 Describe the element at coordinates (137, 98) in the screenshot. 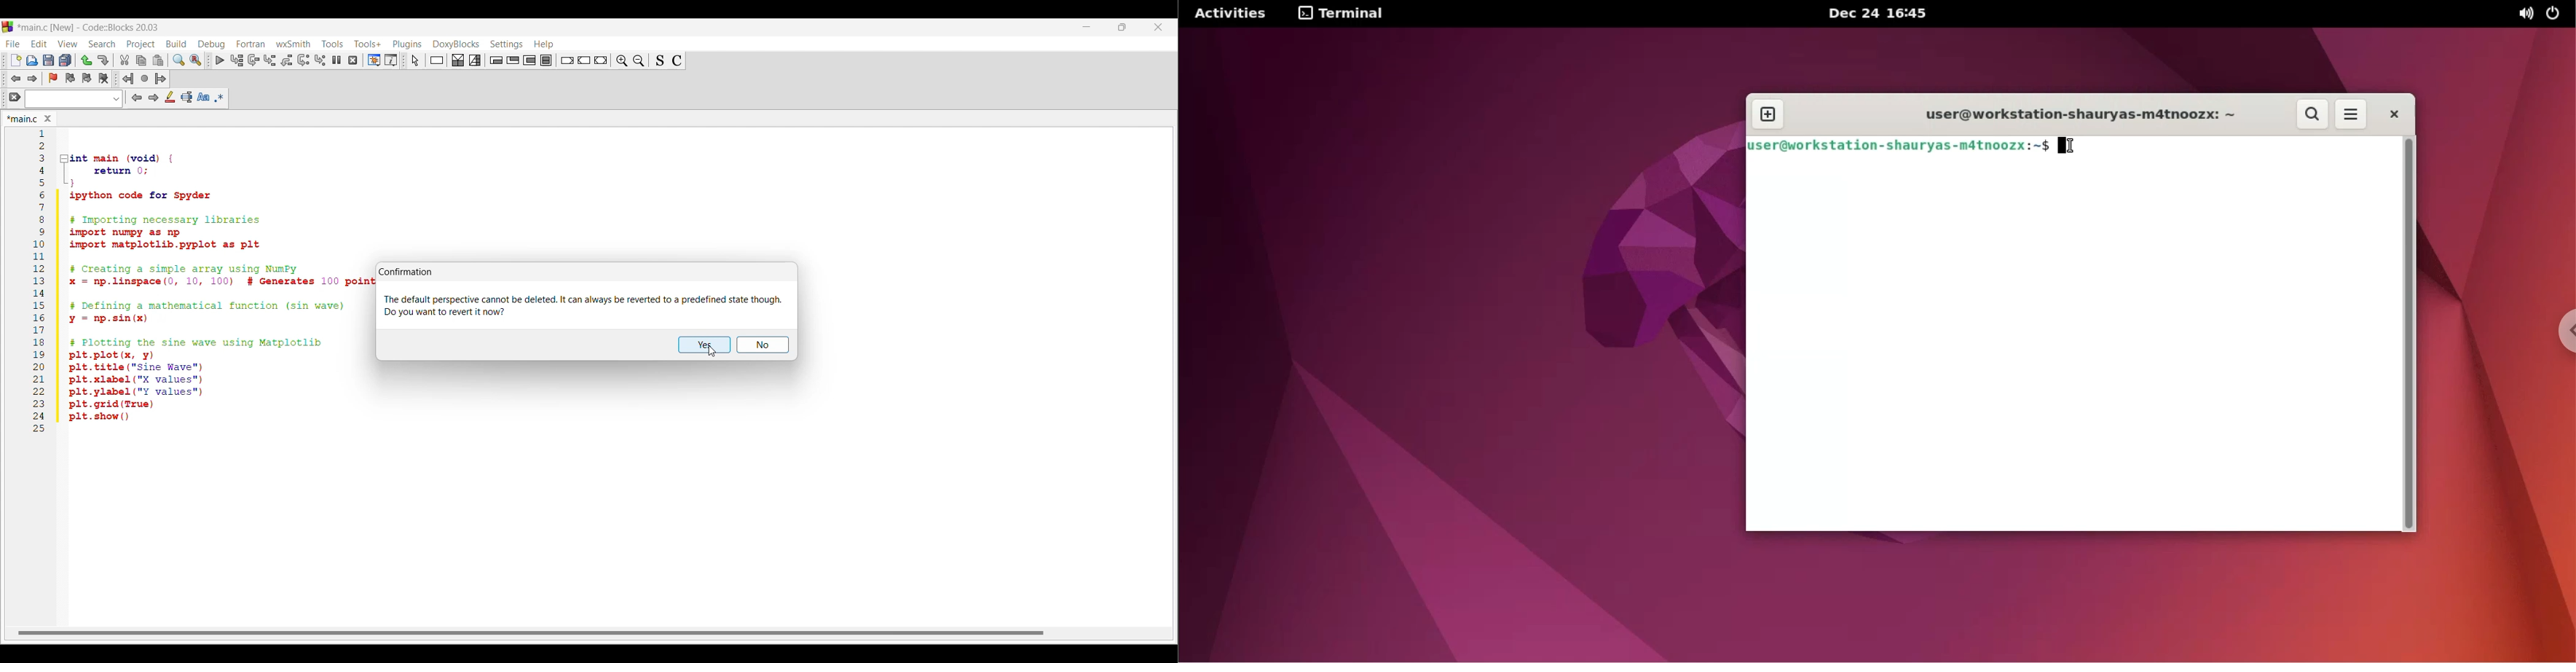

I see `Previous` at that location.